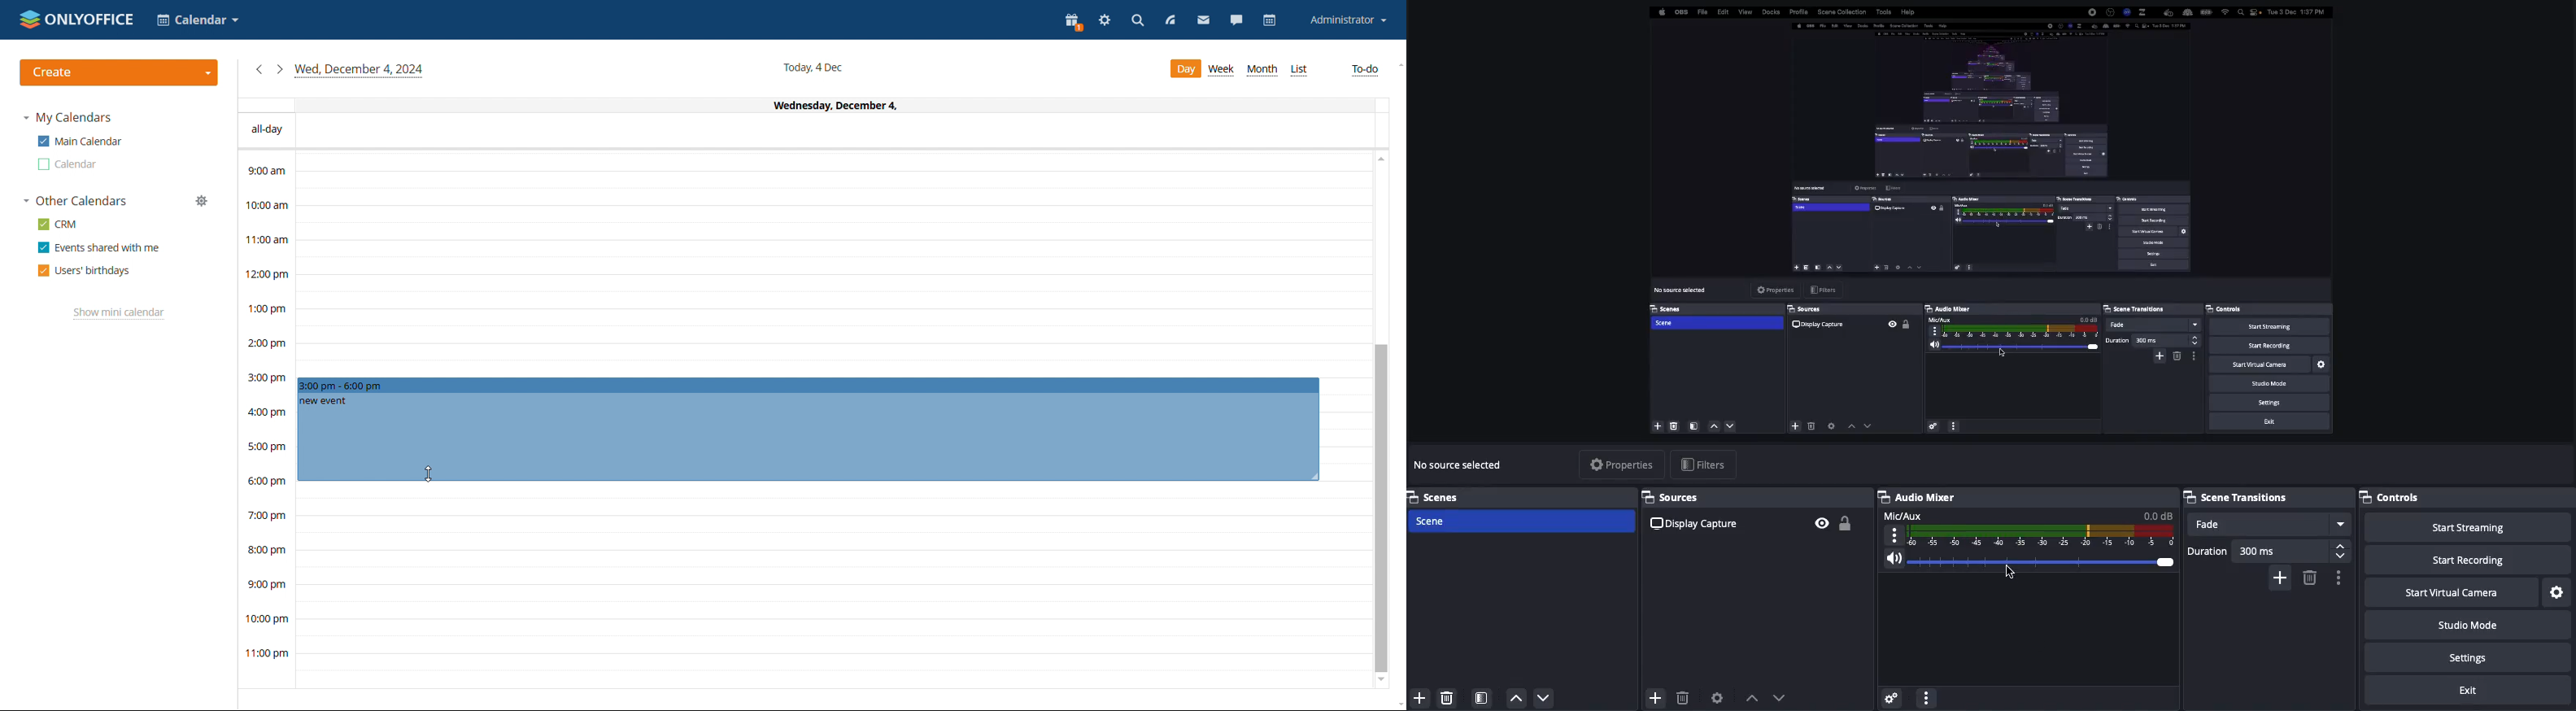 This screenshot has width=2576, height=728. What do you see at coordinates (196, 20) in the screenshot?
I see `select application` at bounding box center [196, 20].